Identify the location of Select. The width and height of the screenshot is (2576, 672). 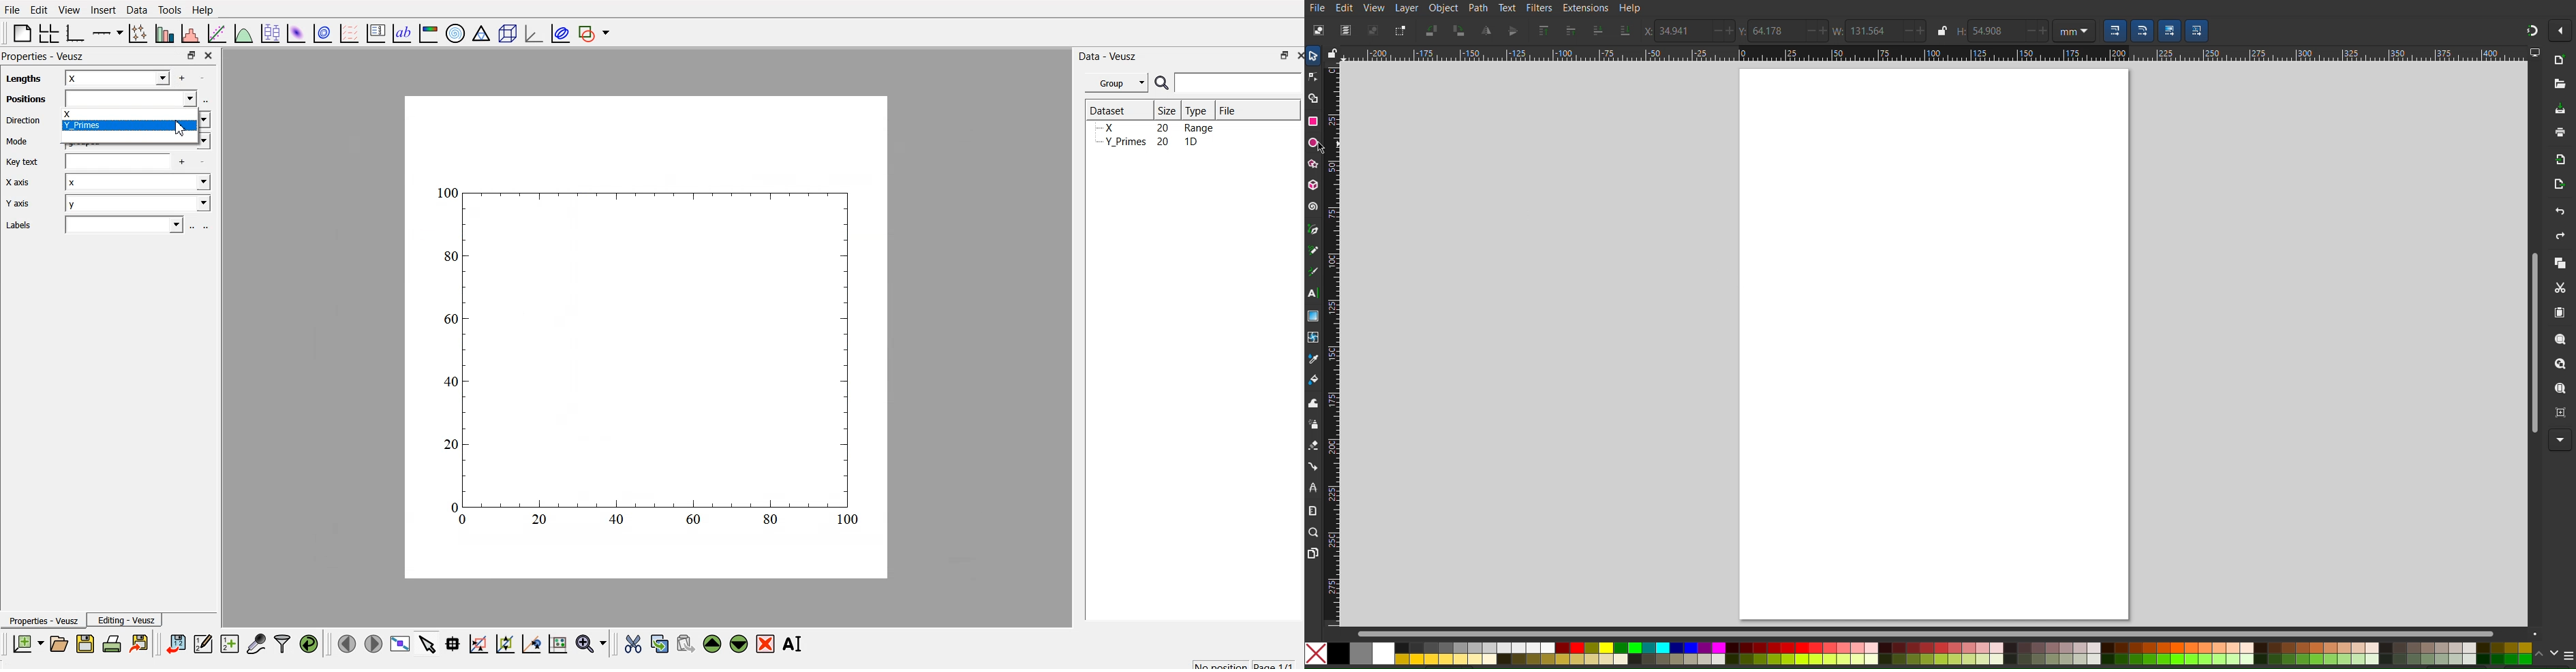
(1314, 56).